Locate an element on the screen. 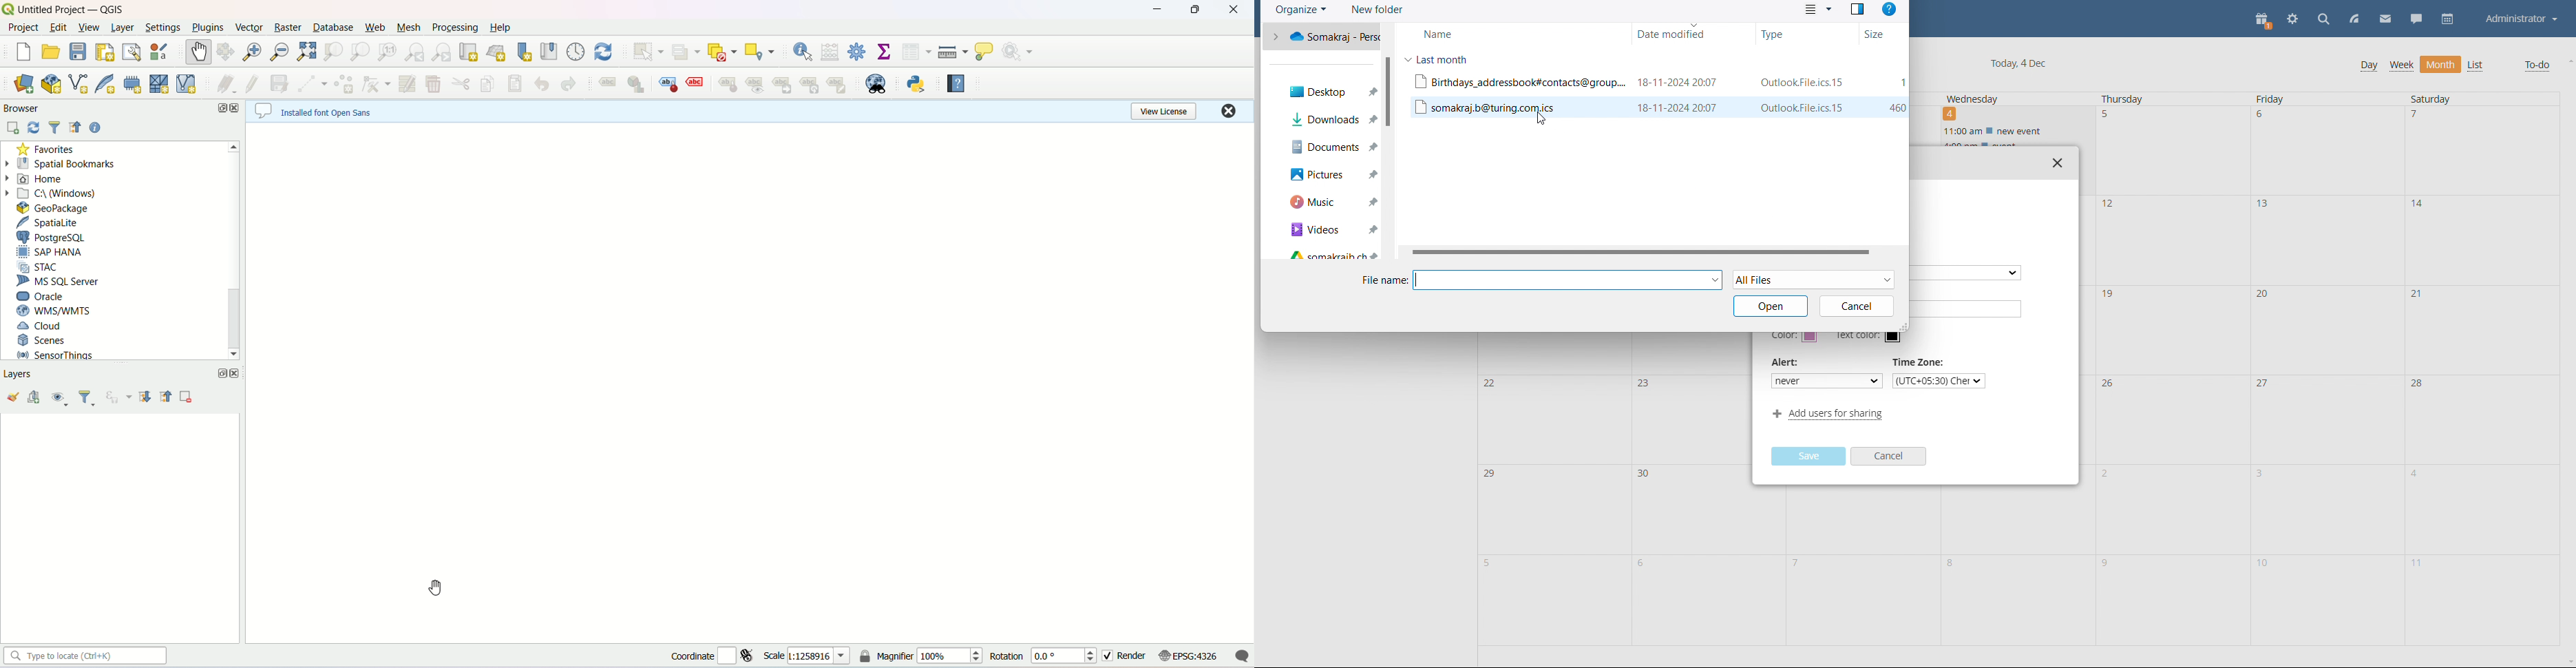 This screenshot has width=2576, height=672. filter legends is located at coordinates (86, 399).